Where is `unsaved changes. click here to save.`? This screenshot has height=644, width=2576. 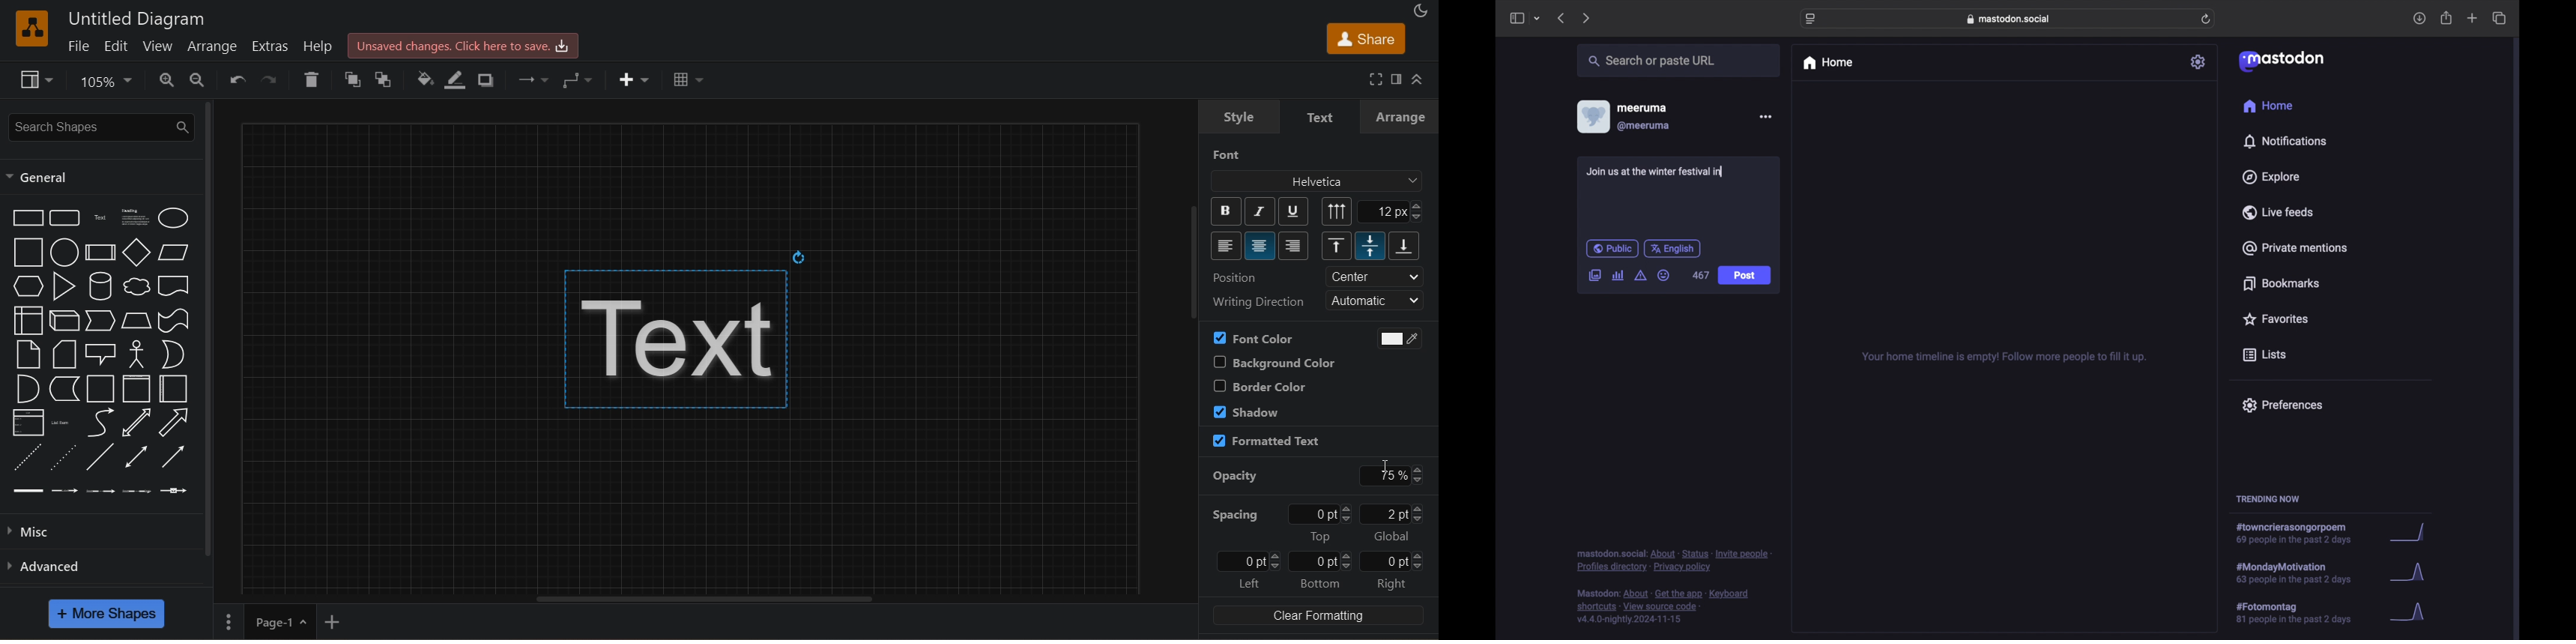 unsaved changes. click here to save. is located at coordinates (464, 46).